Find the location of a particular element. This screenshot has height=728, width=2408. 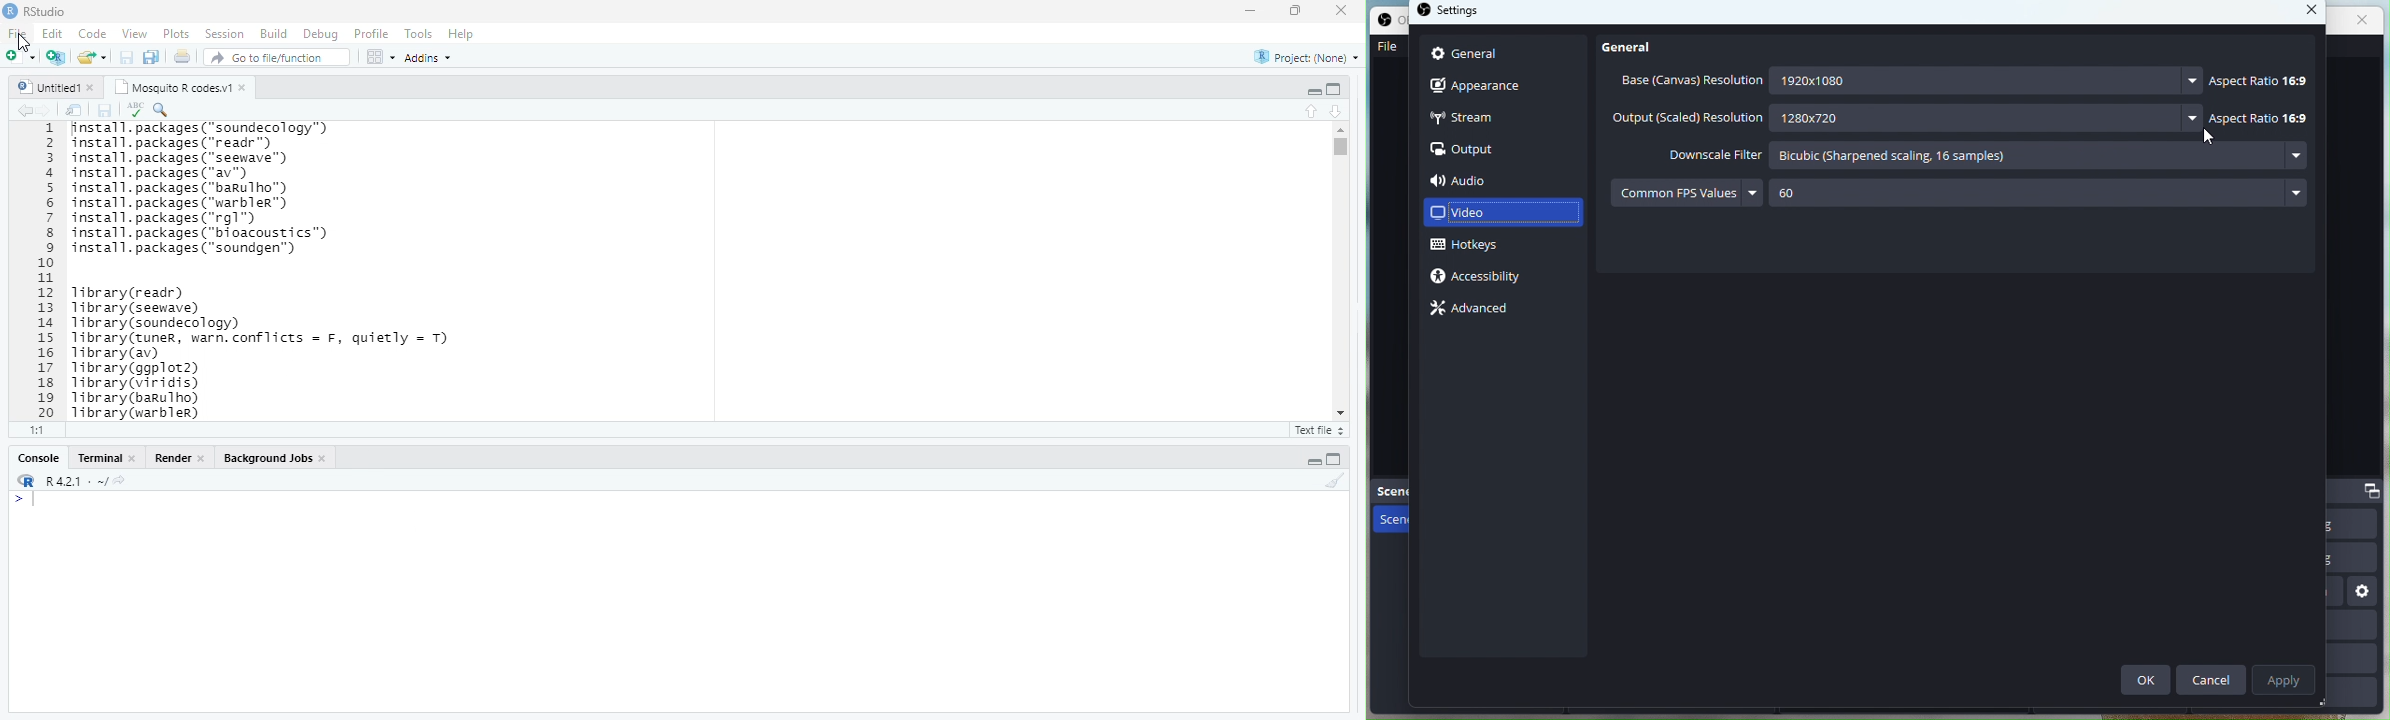

Addins is located at coordinates (429, 59).